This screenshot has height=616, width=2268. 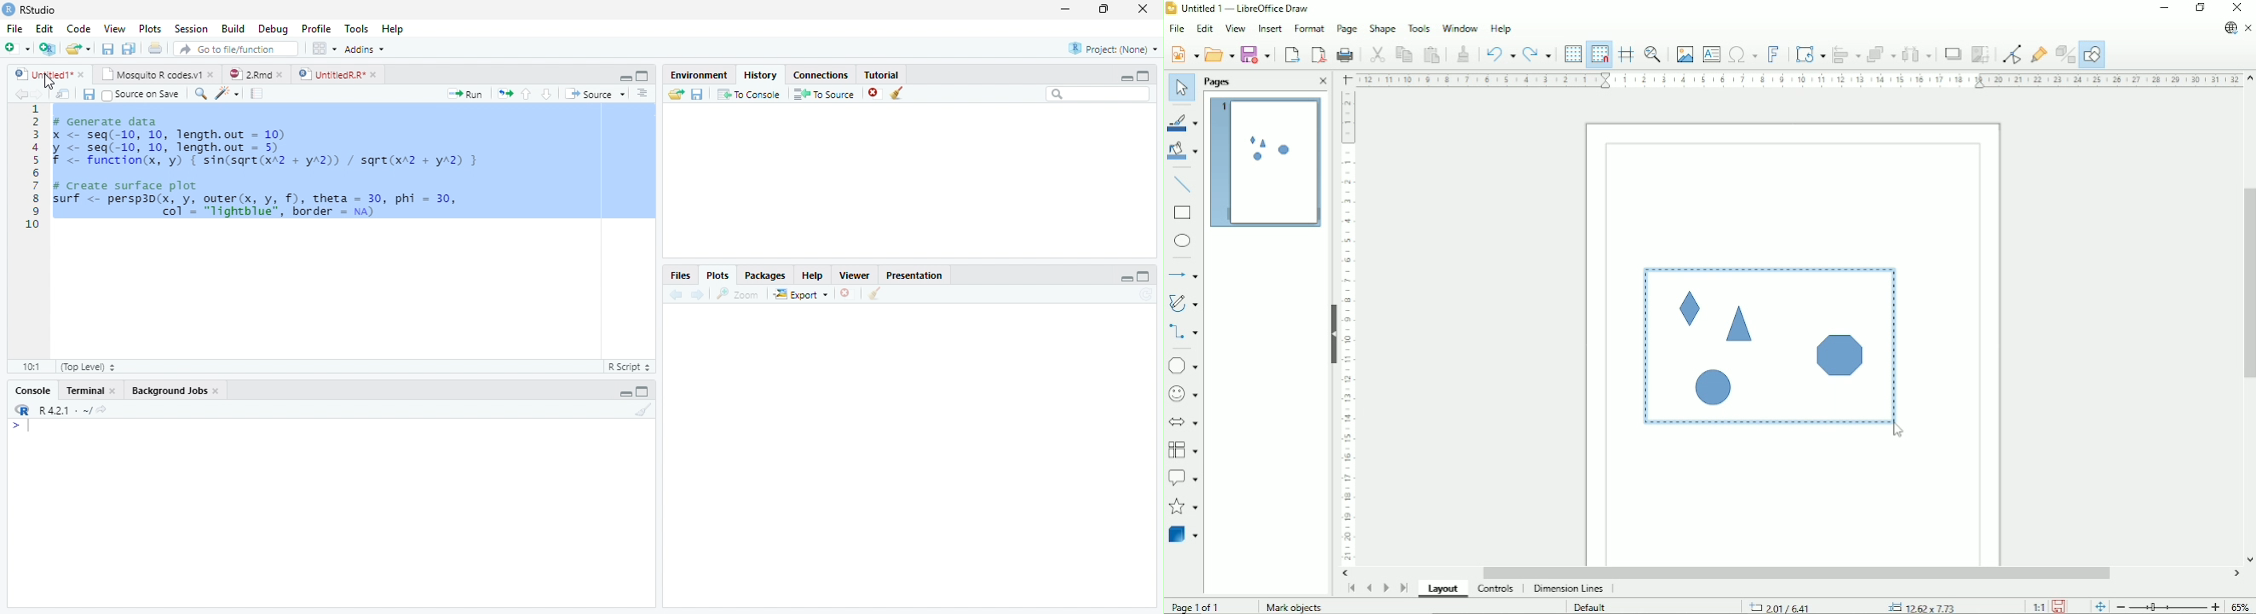 I want to click on Load history from an existing file, so click(x=675, y=95).